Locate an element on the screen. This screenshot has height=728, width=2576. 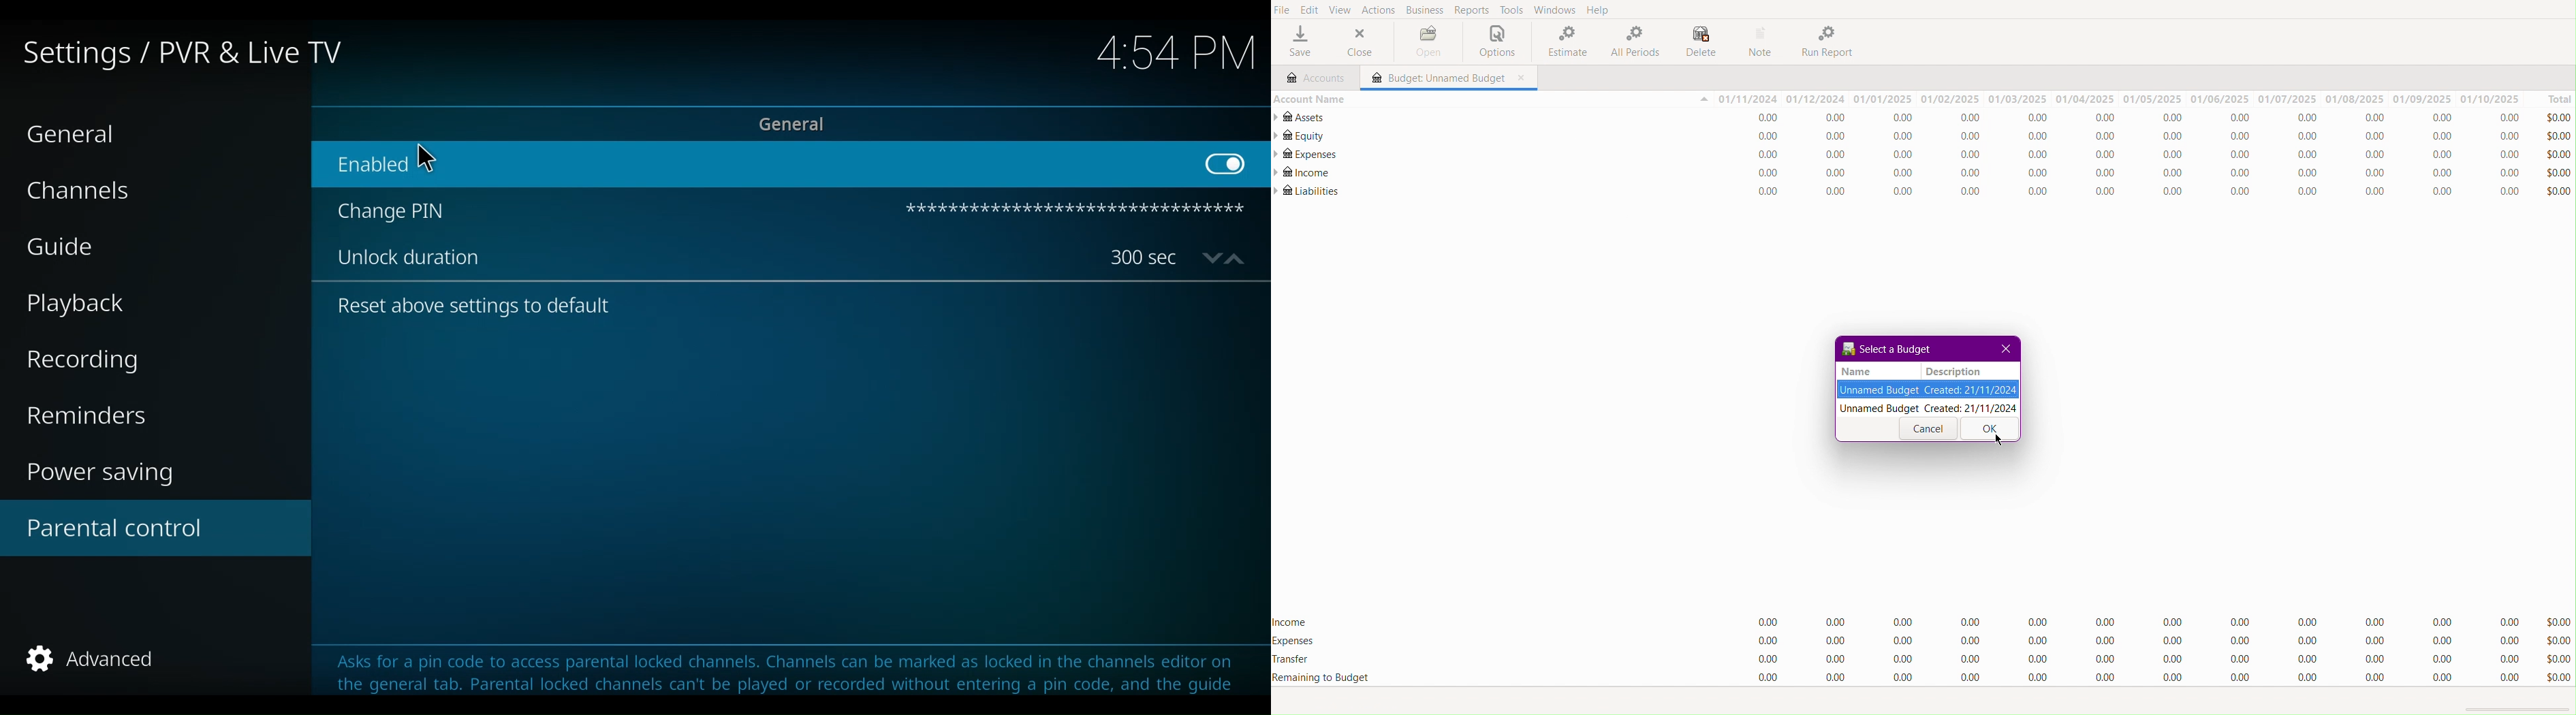
the general tab. Parental locked channels can be played or recorded without entering a pin code and the guide is located at coordinates (781, 689).